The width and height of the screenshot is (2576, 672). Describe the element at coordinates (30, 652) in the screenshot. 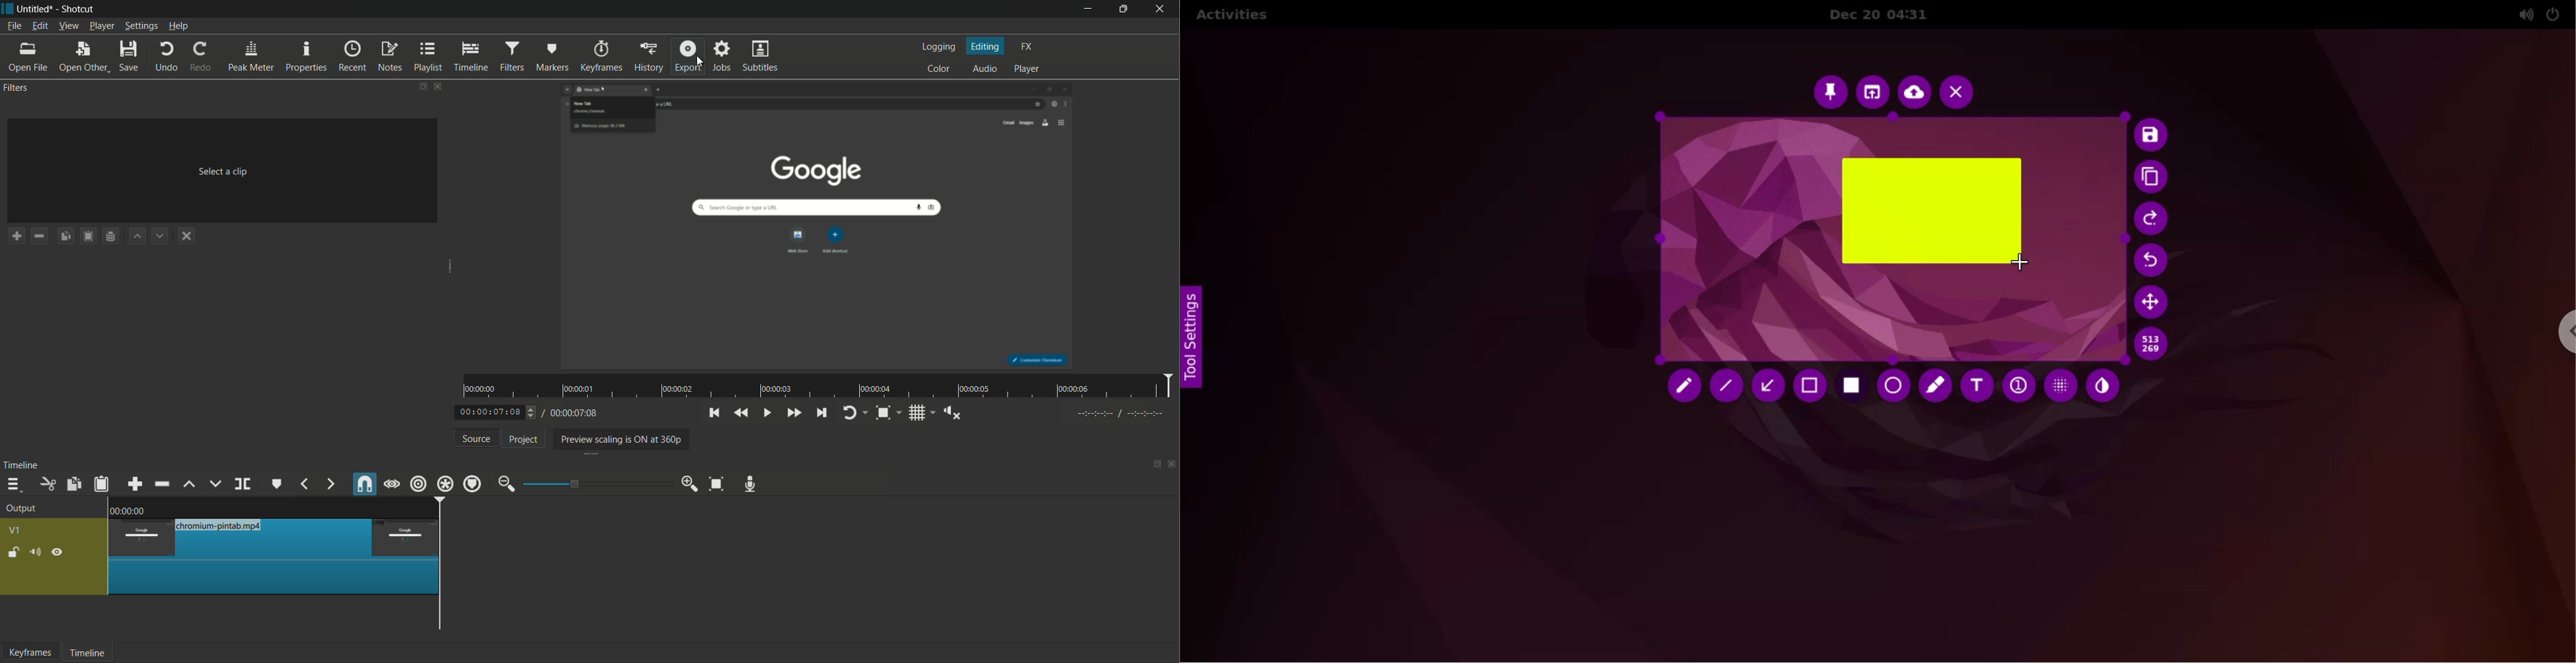

I see `keyframes` at that location.